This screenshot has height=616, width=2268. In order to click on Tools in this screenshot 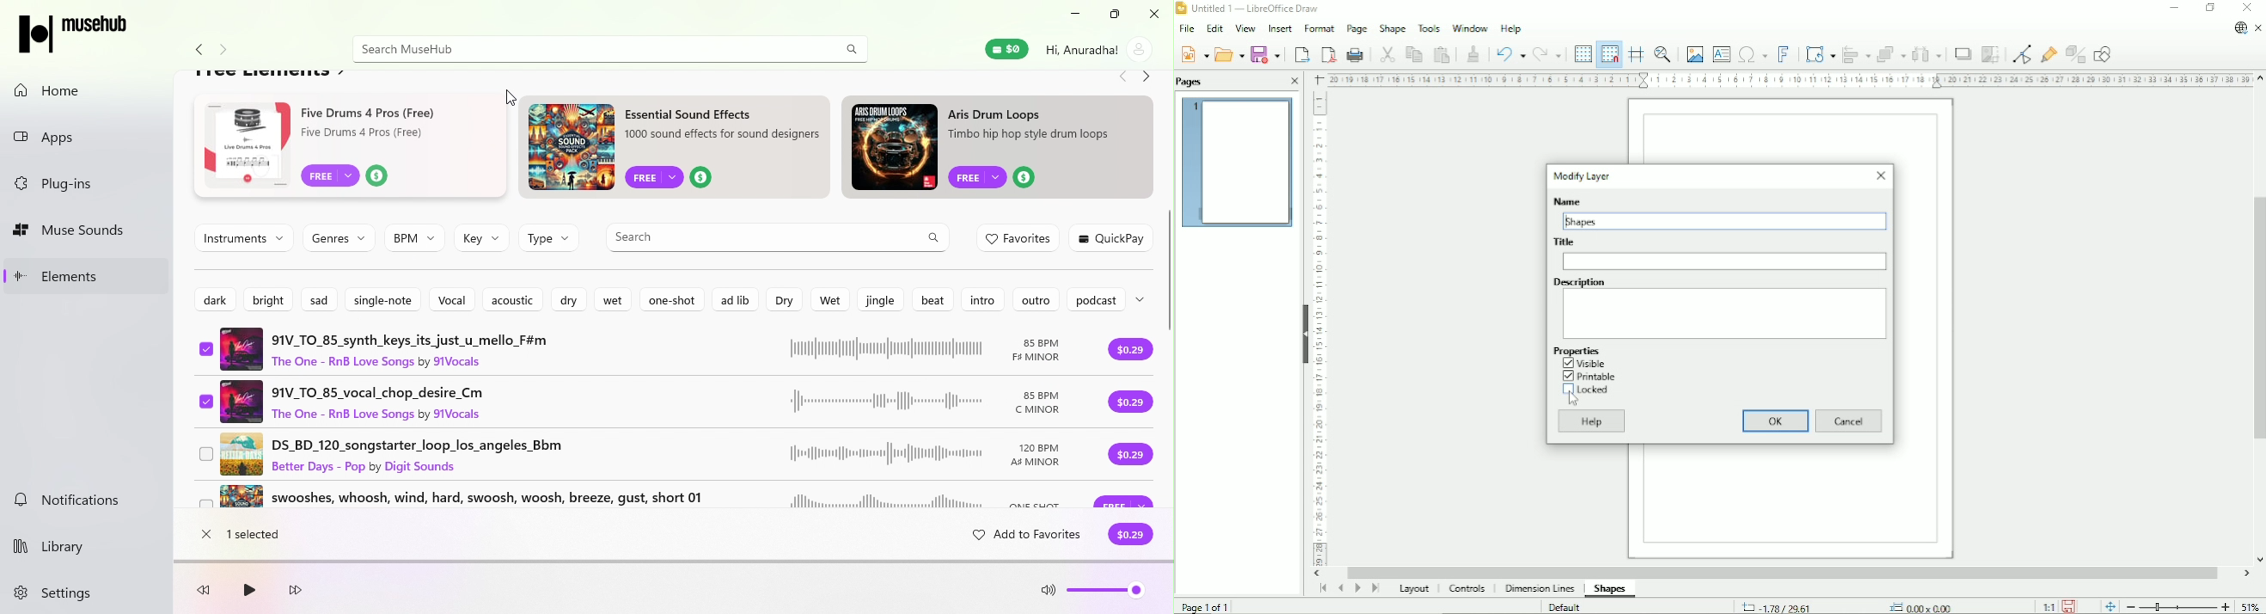, I will do `click(1428, 29)`.